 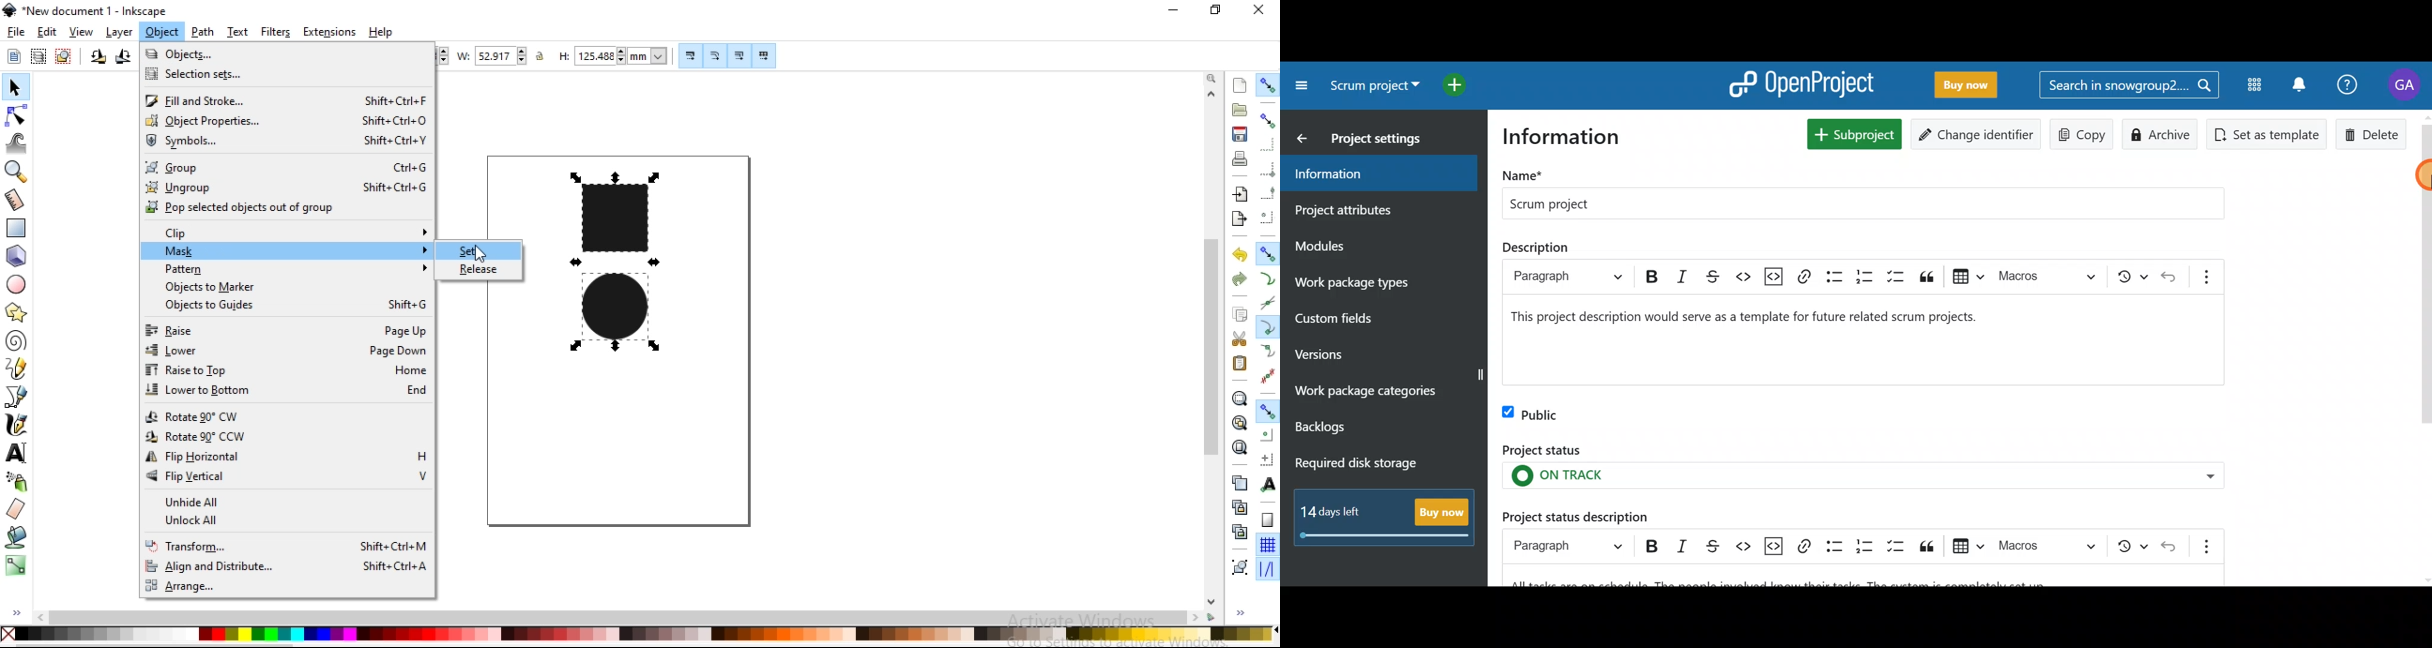 What do you see at coordinates (284, 436) in the screenshot?
I see `rotate 90 CCW` at bounding box center [284, 436].